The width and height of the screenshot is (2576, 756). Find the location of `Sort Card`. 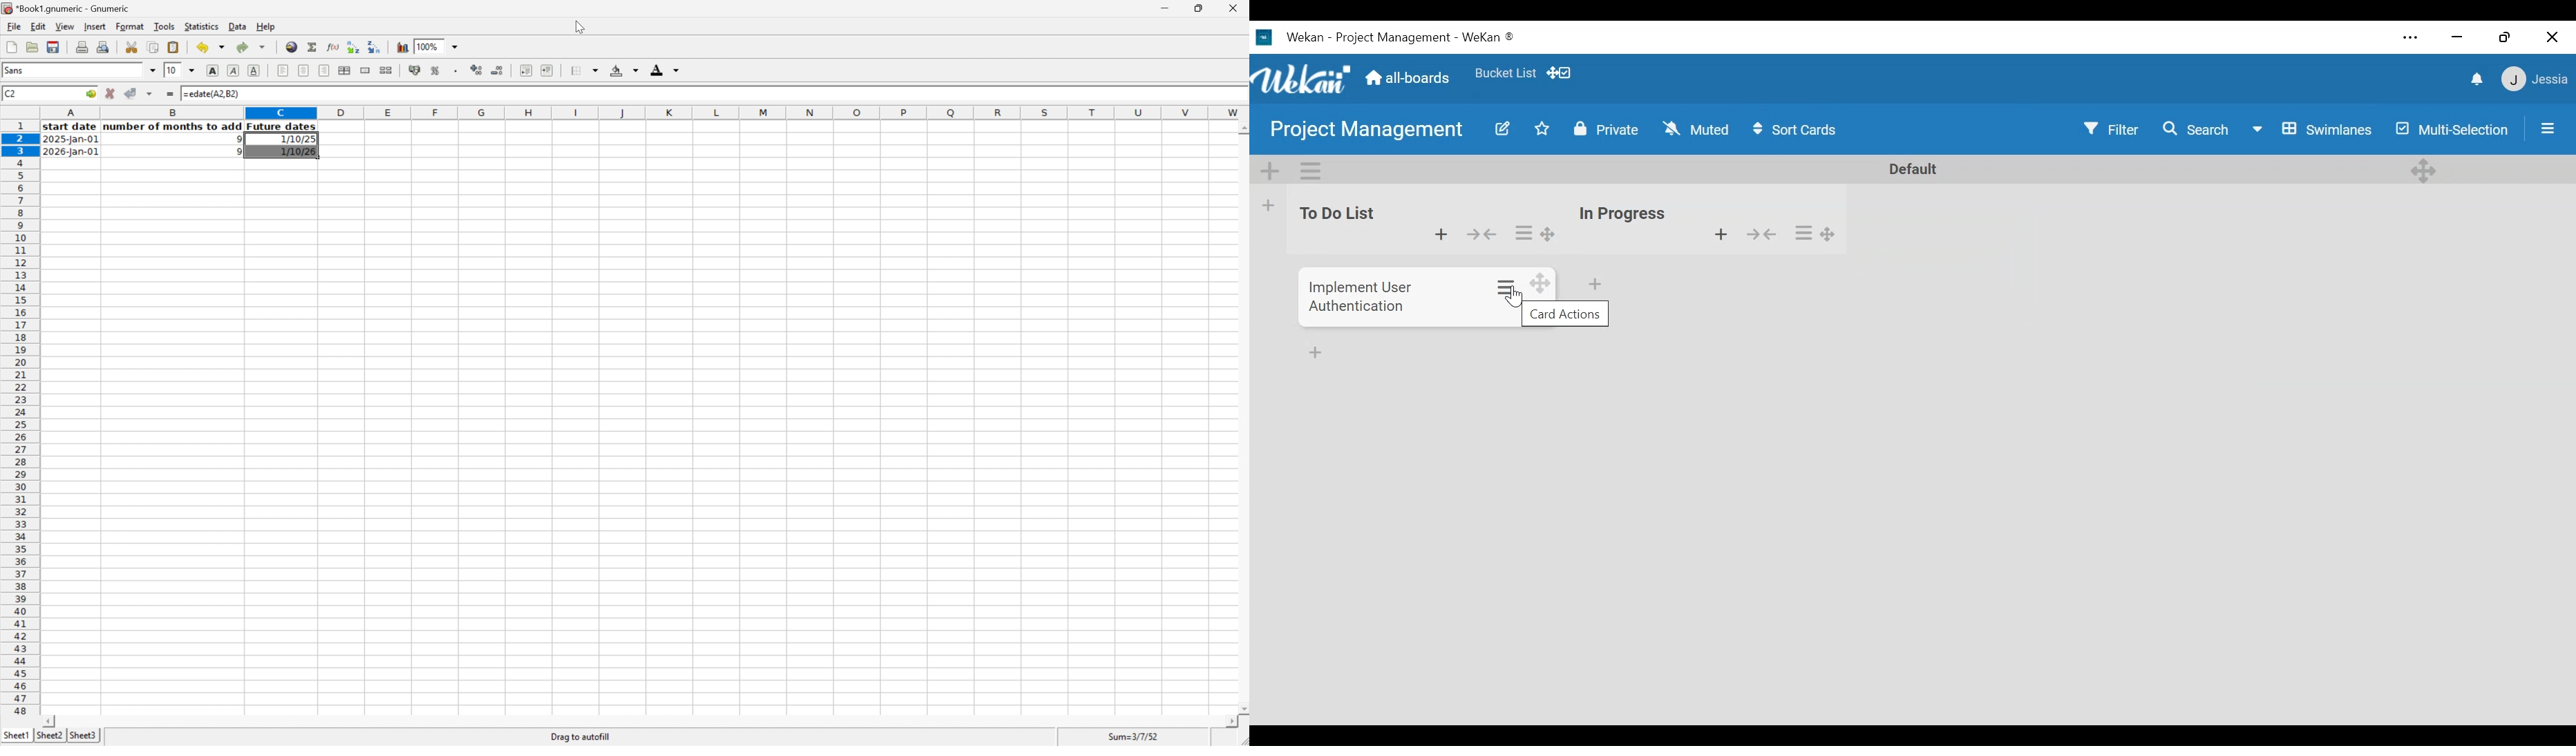

Sort Card is located at coordinates (1801, 130).